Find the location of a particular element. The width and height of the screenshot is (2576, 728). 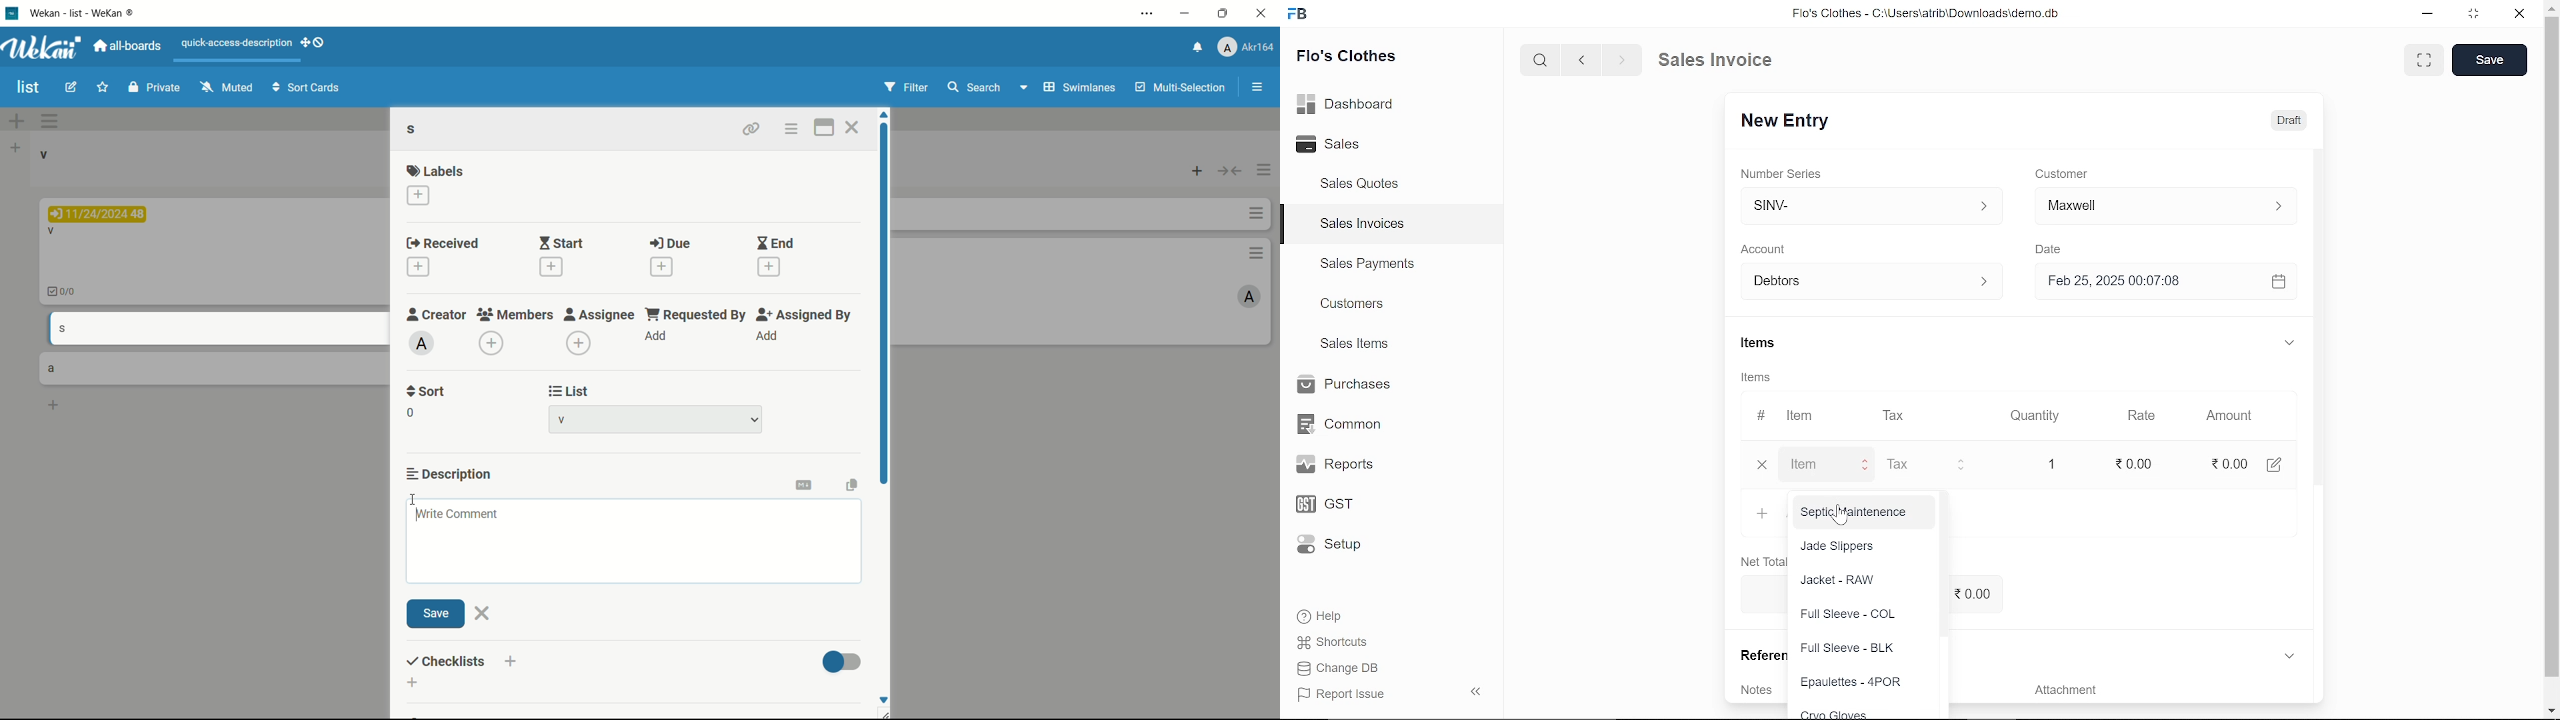

GST is located at coordinates (1335, 501).